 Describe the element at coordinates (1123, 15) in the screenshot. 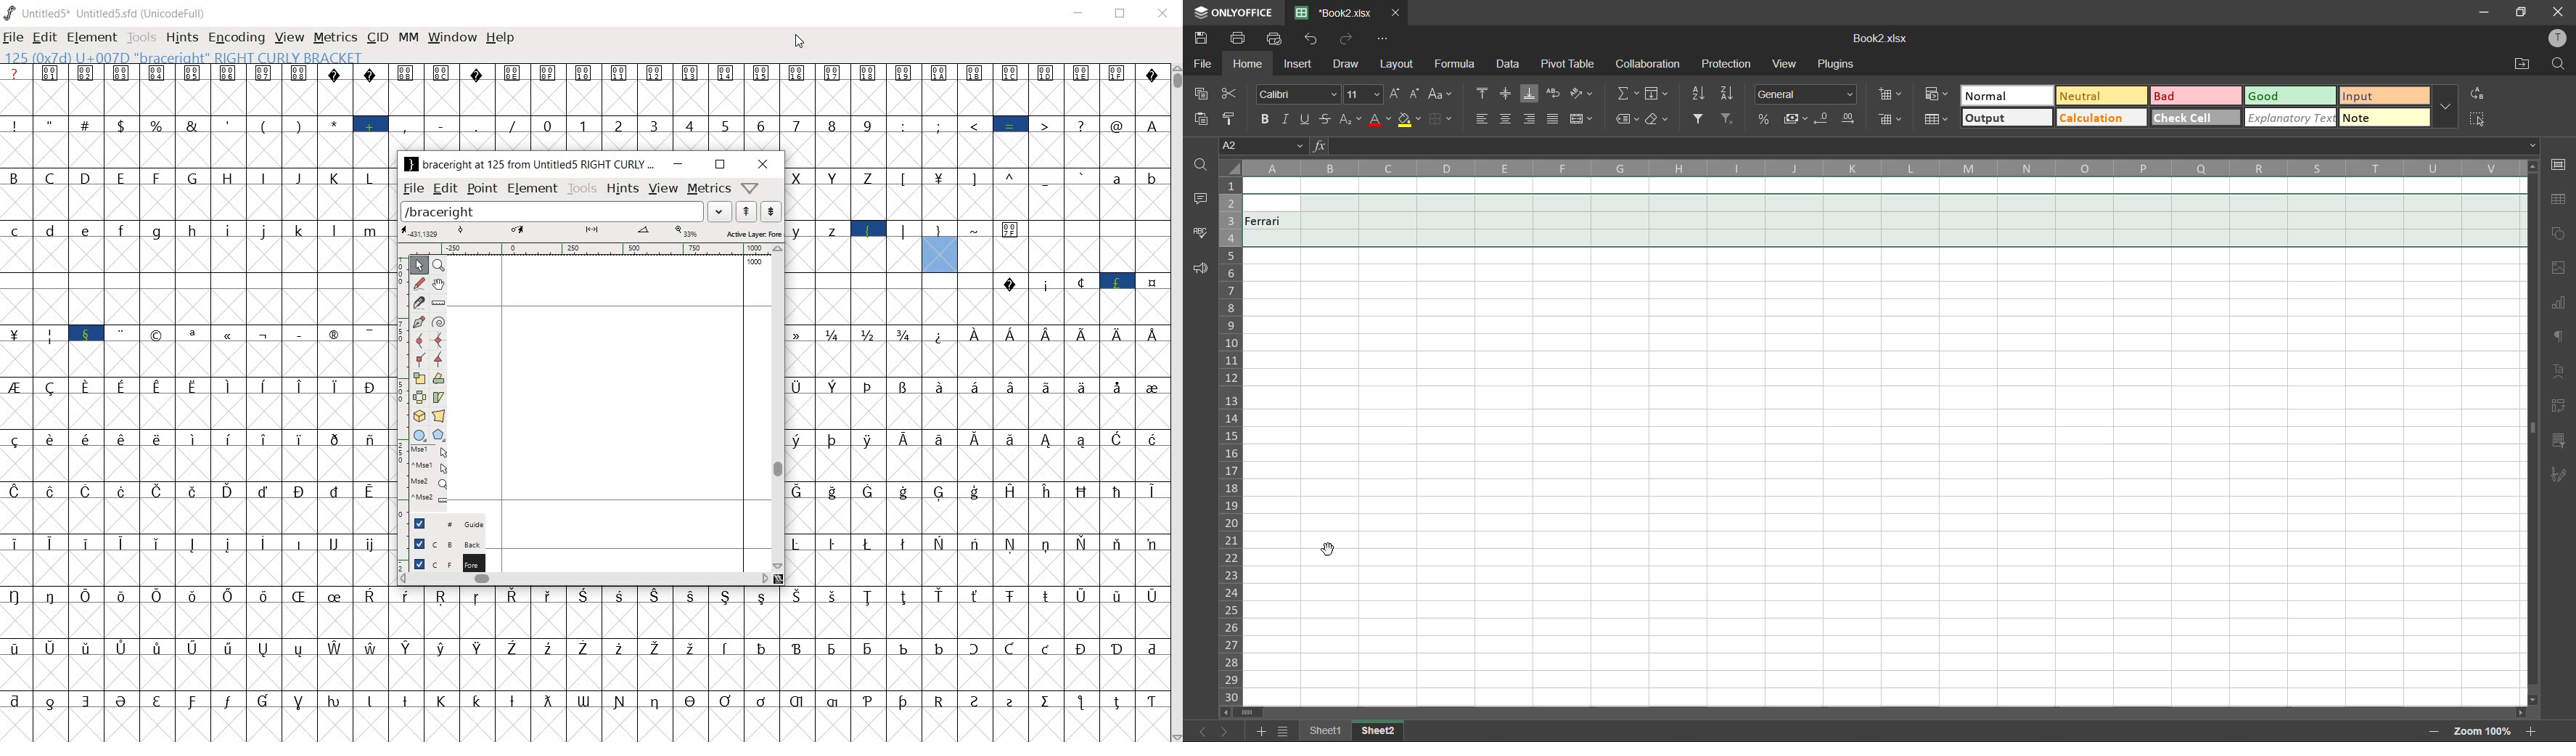

I see `RESTORE DOWN` at that location.